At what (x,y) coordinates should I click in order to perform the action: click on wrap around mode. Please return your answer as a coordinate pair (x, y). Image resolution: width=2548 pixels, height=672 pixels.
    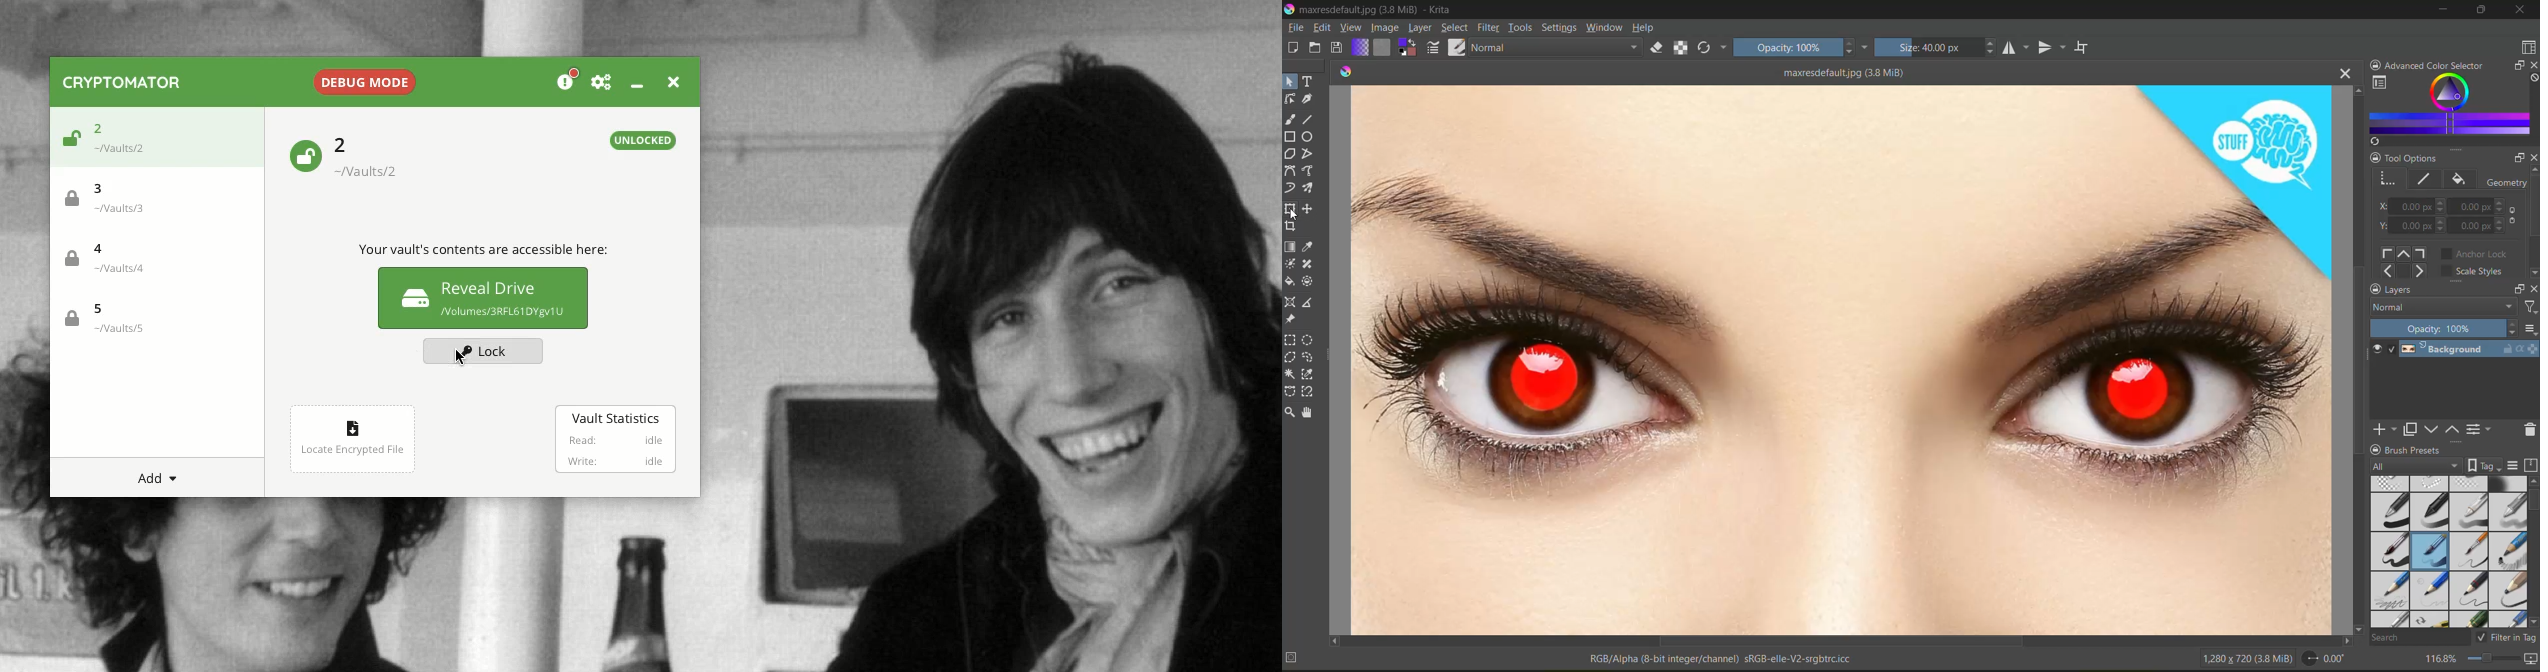
    Looking at the image, I should click on (2084, 46).